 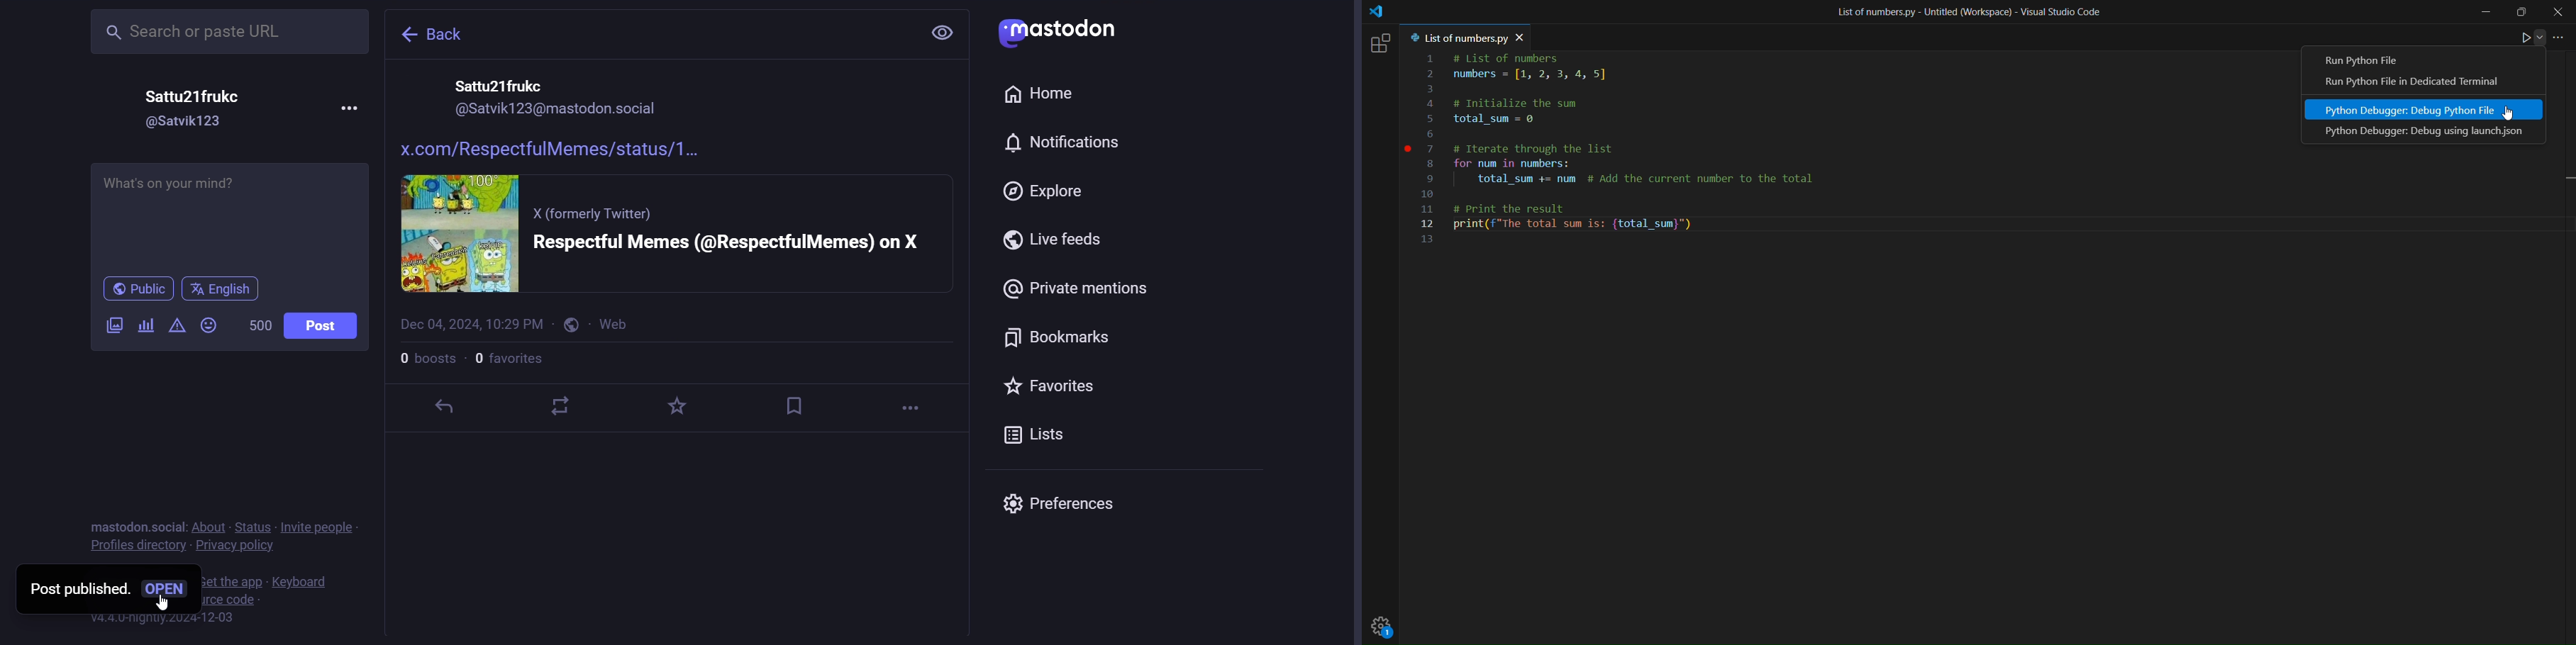 What do you see at coordinates (222, 290) in the screenshot?
I see `English` at bounding box center [222, 290].